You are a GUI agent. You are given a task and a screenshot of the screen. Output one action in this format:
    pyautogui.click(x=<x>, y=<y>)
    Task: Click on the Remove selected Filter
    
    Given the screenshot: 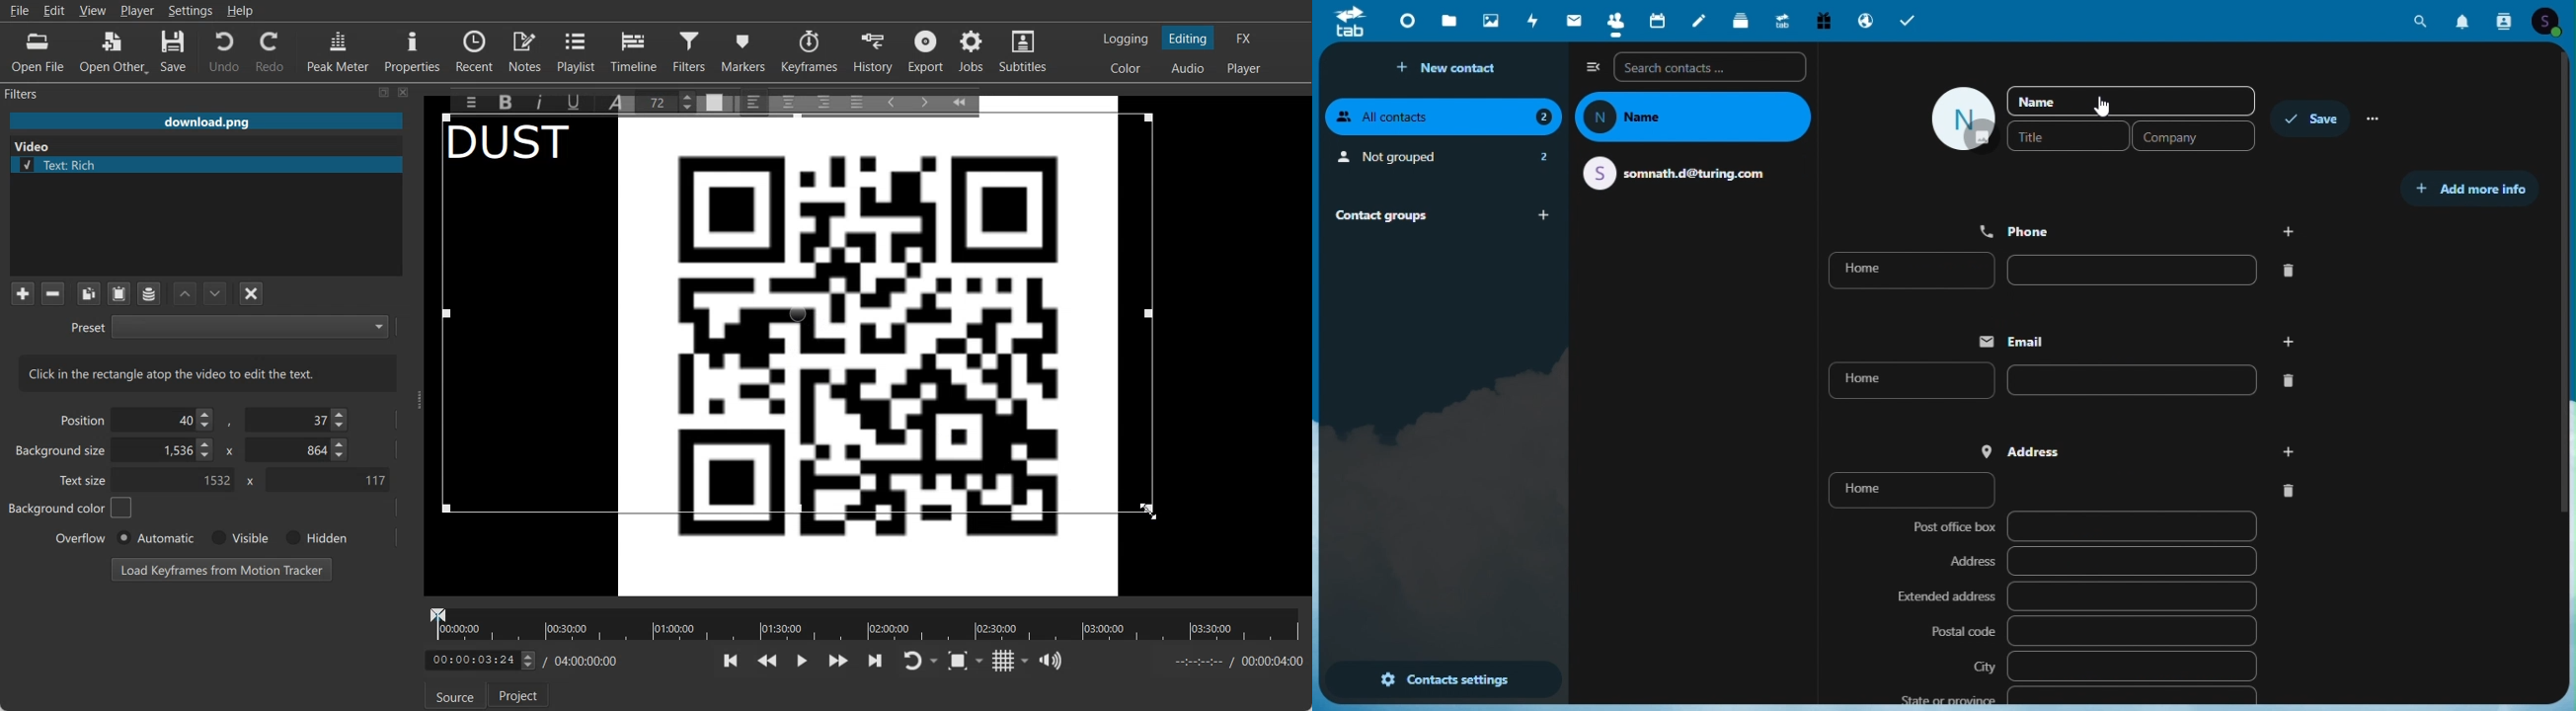 What is the action you would take?
    pyautogui.click(x=52, y=293)
    